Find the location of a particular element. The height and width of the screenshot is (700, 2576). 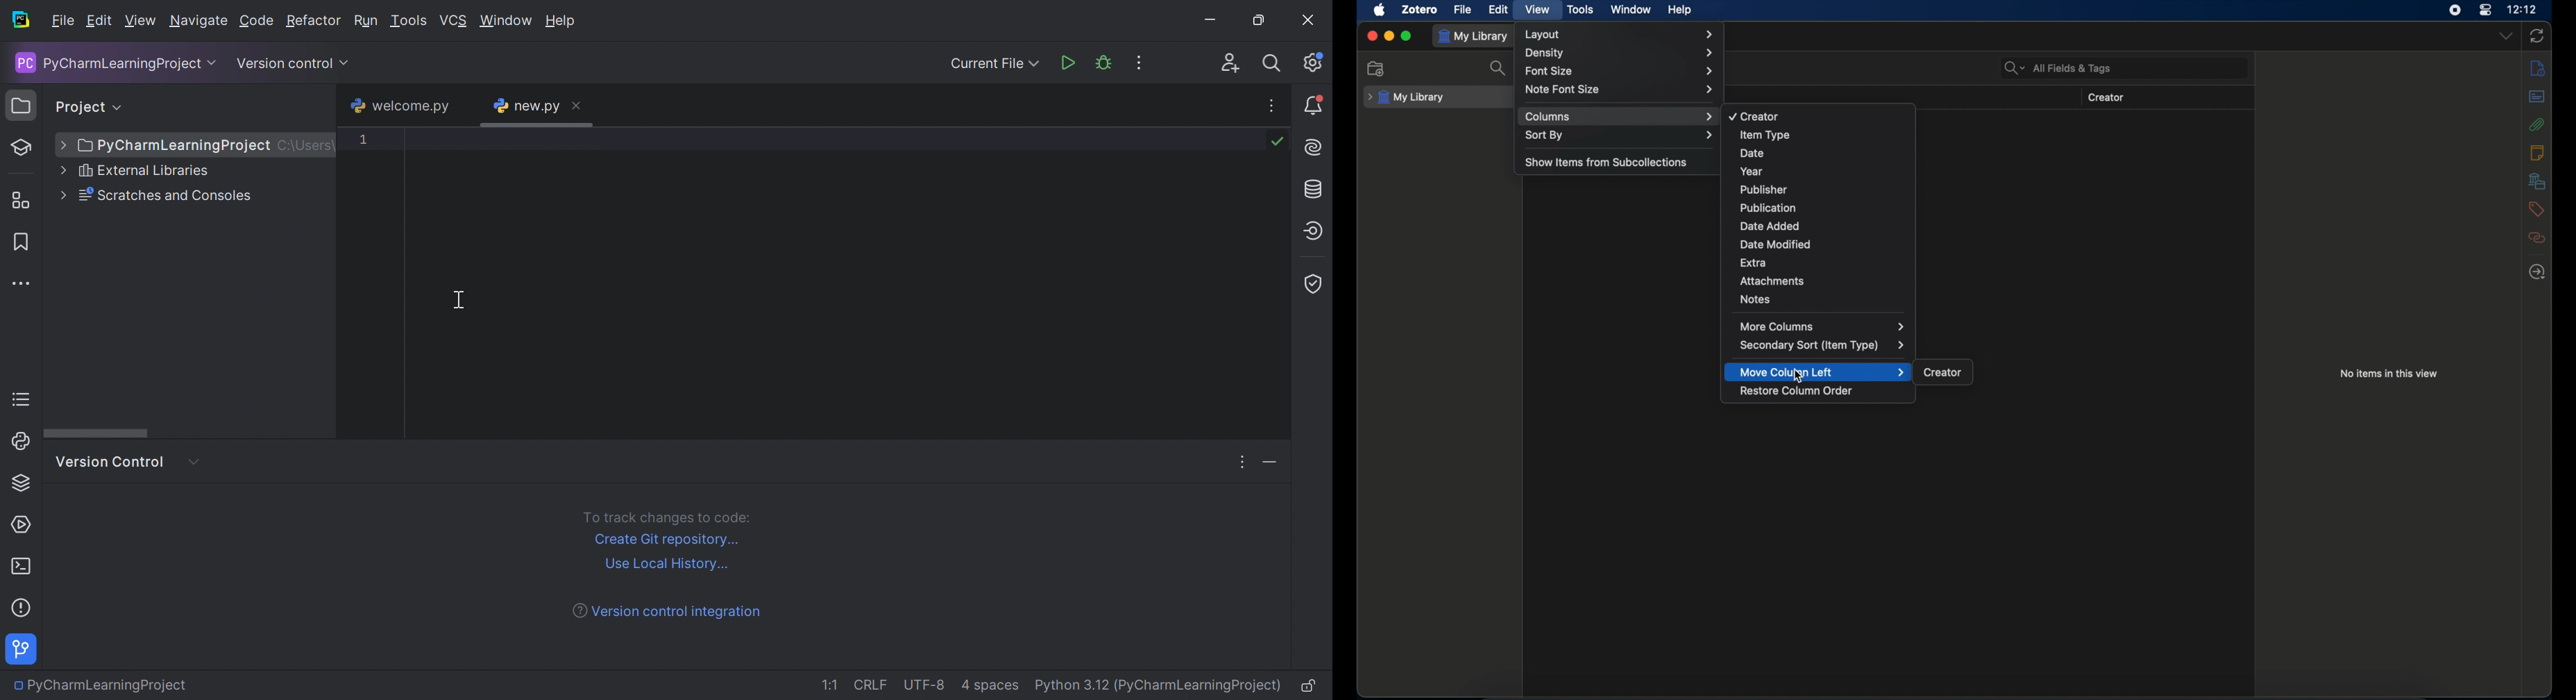

Drop down is located at coordinates (62, 170).